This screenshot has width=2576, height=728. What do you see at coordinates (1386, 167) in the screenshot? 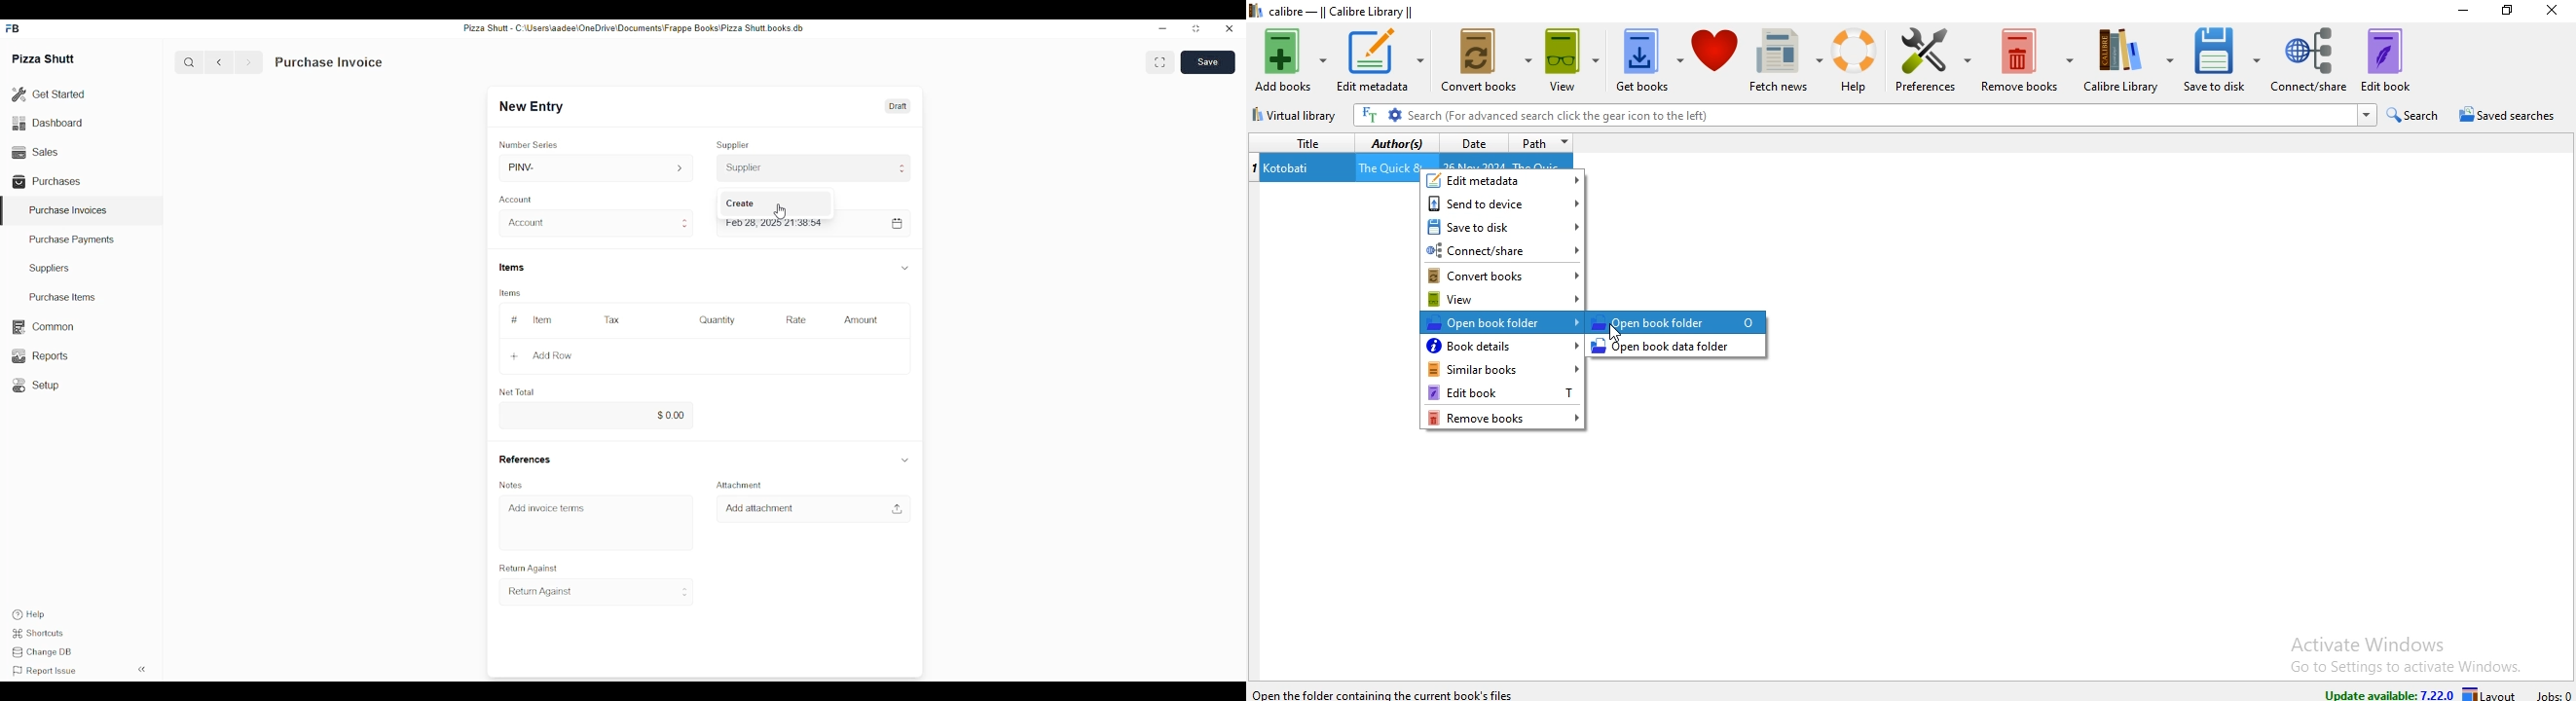
I see `The Quick &...` at bounding box center [1386, 167].